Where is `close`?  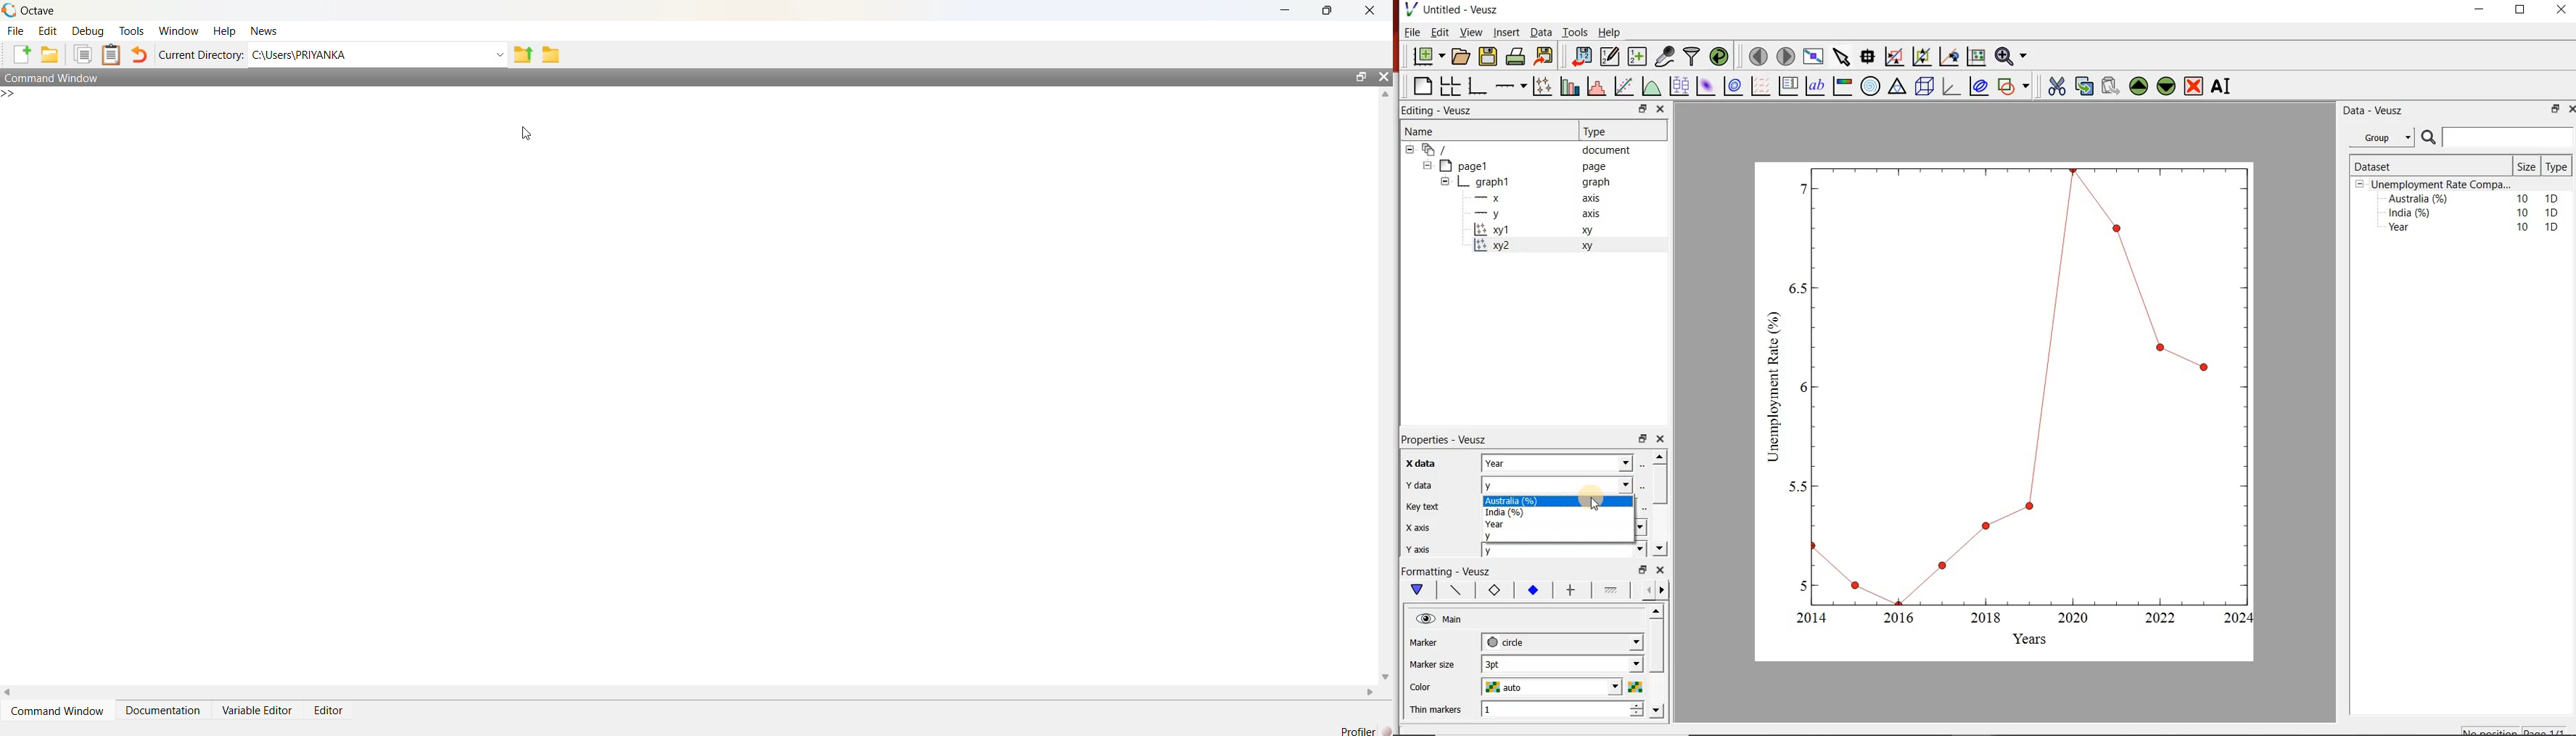
close is located at coordinates (2572, 108).